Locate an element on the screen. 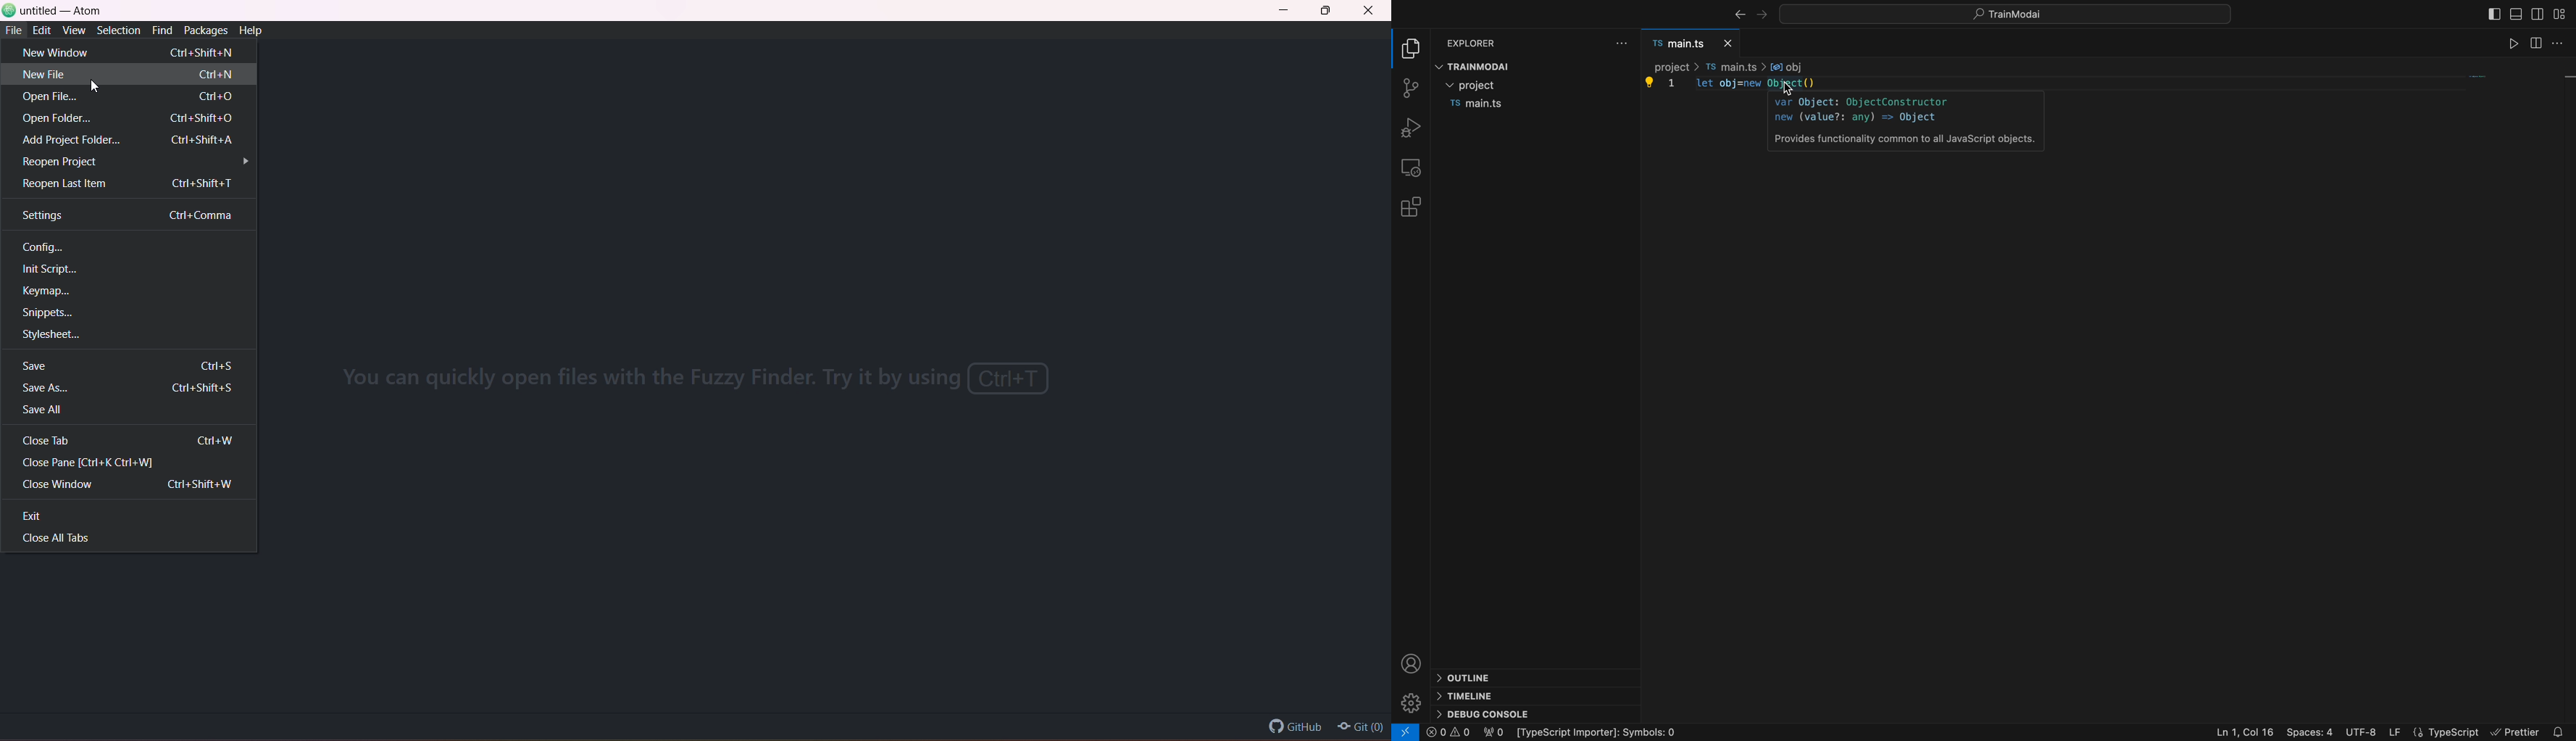 Image resolution: width=2576 pixels, height=756 pixels. file settings is located at coordinates (1622, 43).